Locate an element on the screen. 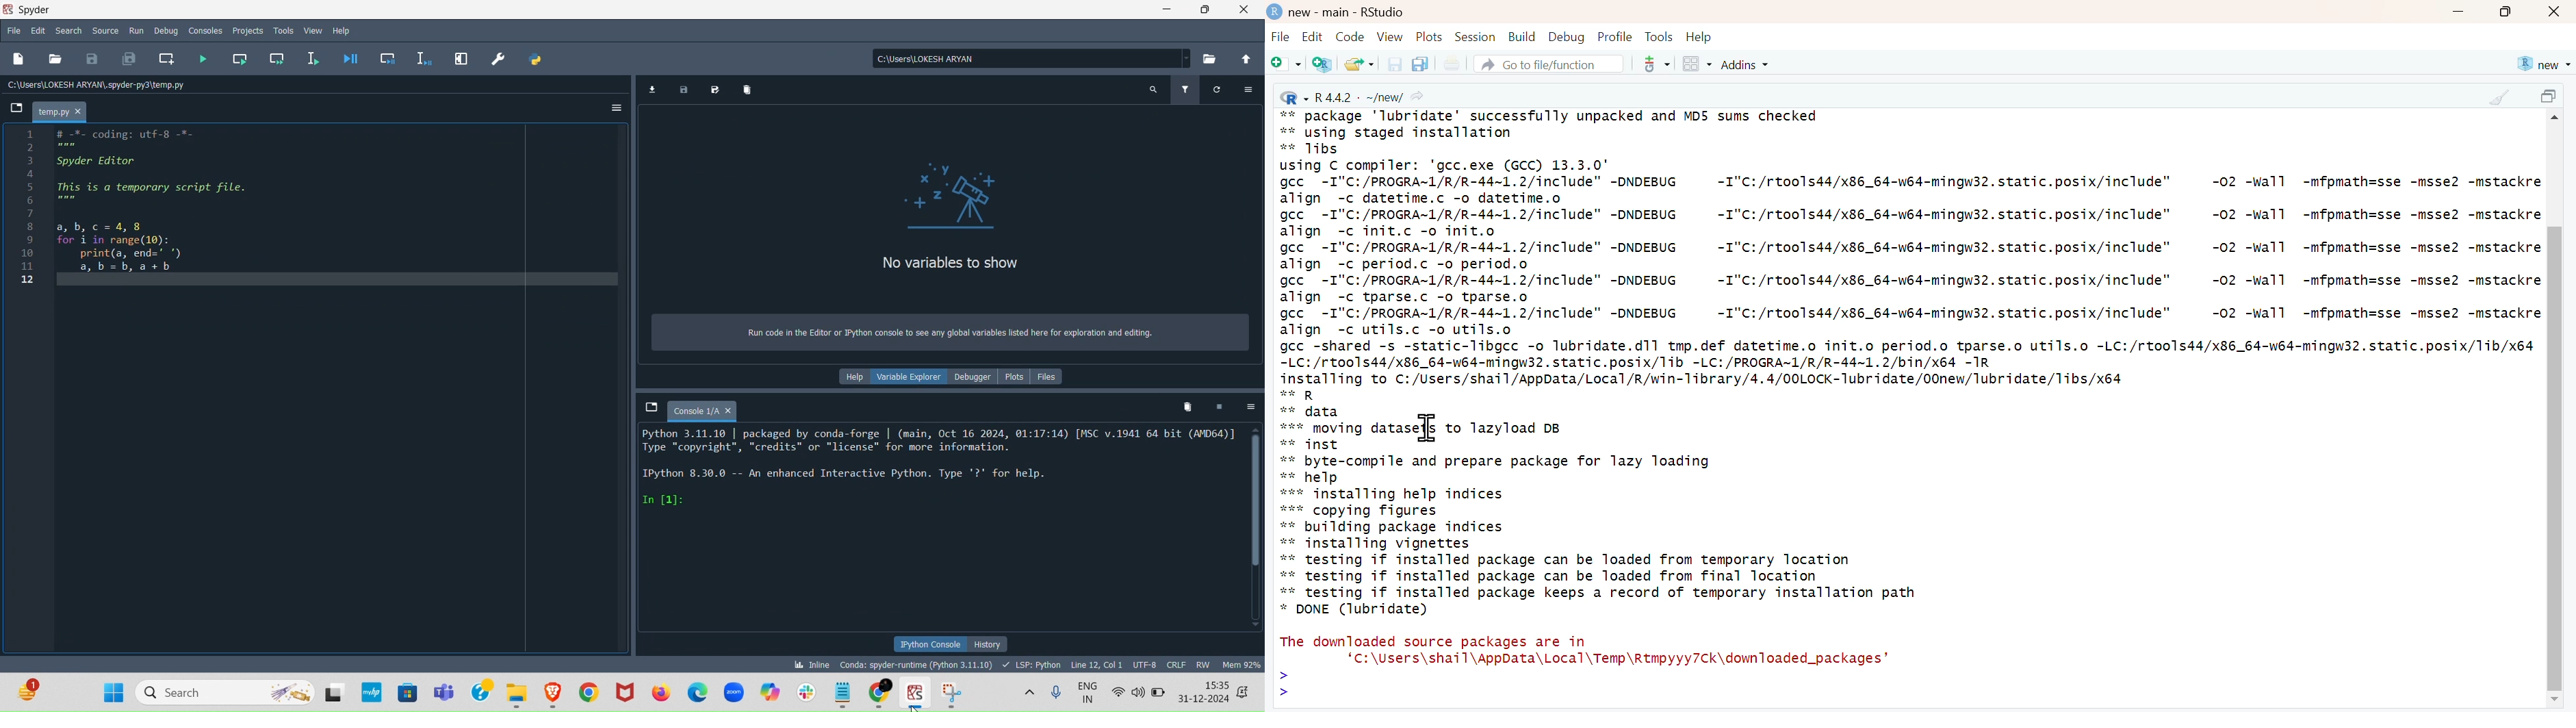  Change to parent directory is located at coordinates (1245, 59).